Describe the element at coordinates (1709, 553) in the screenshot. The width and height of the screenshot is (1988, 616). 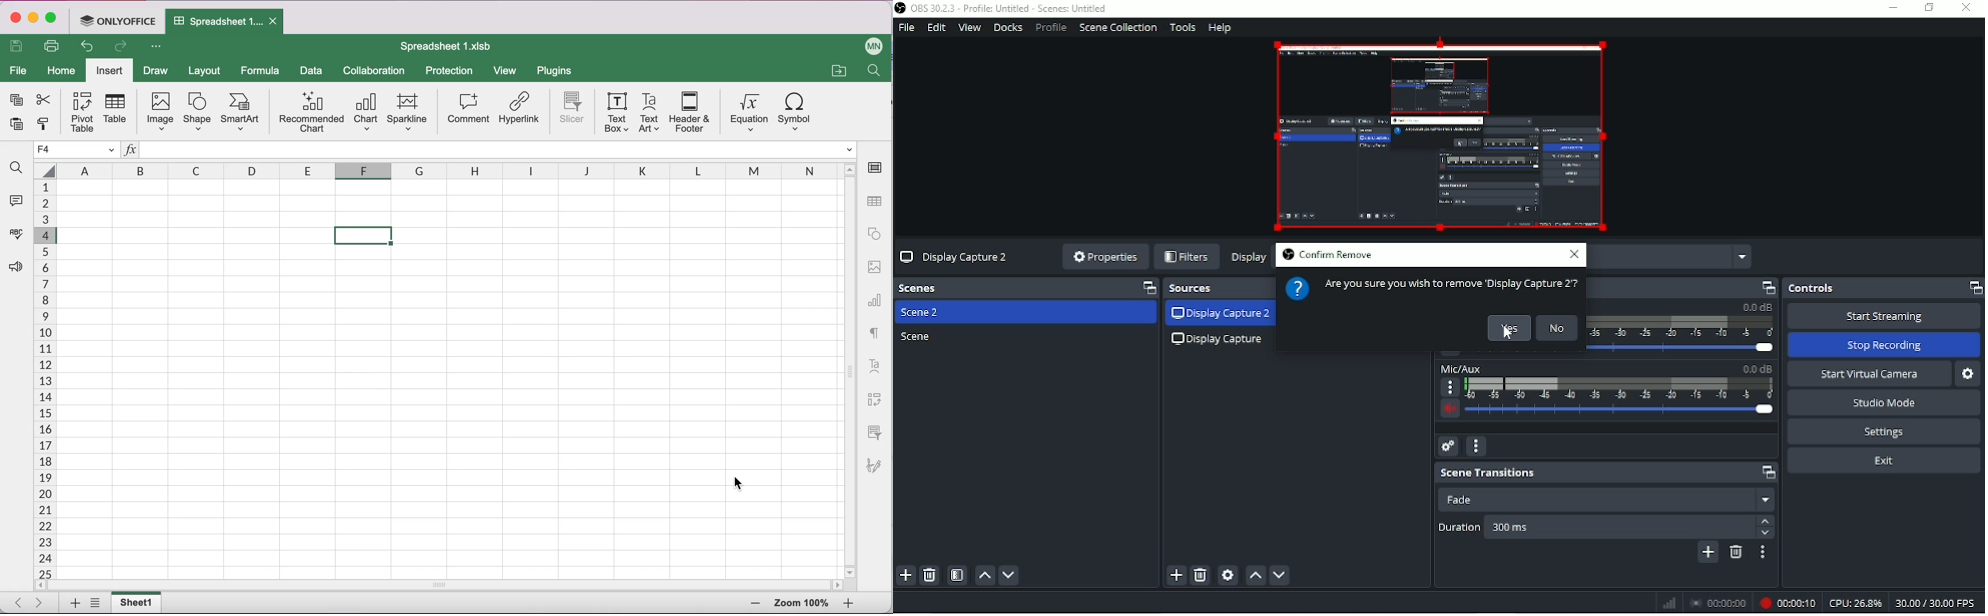
I see `Add configurable transition` at that location.